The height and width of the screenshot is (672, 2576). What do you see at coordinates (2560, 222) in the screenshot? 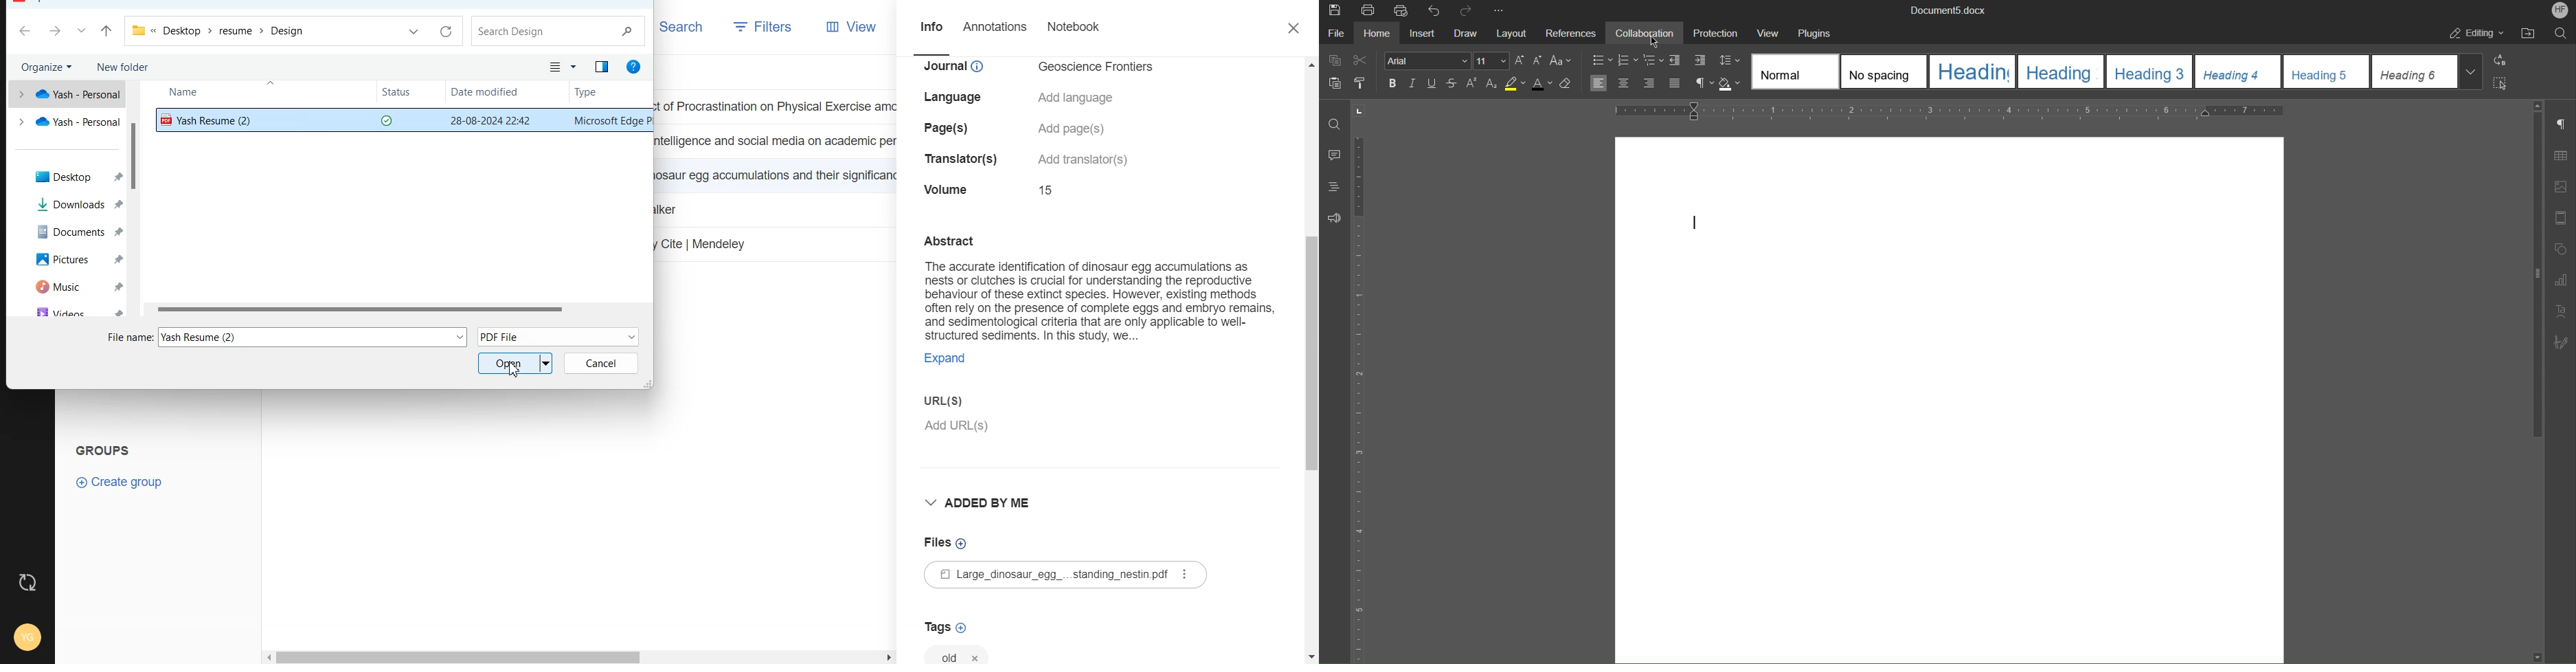
I see `Header/Footer` at bounding box center [2560, 222].